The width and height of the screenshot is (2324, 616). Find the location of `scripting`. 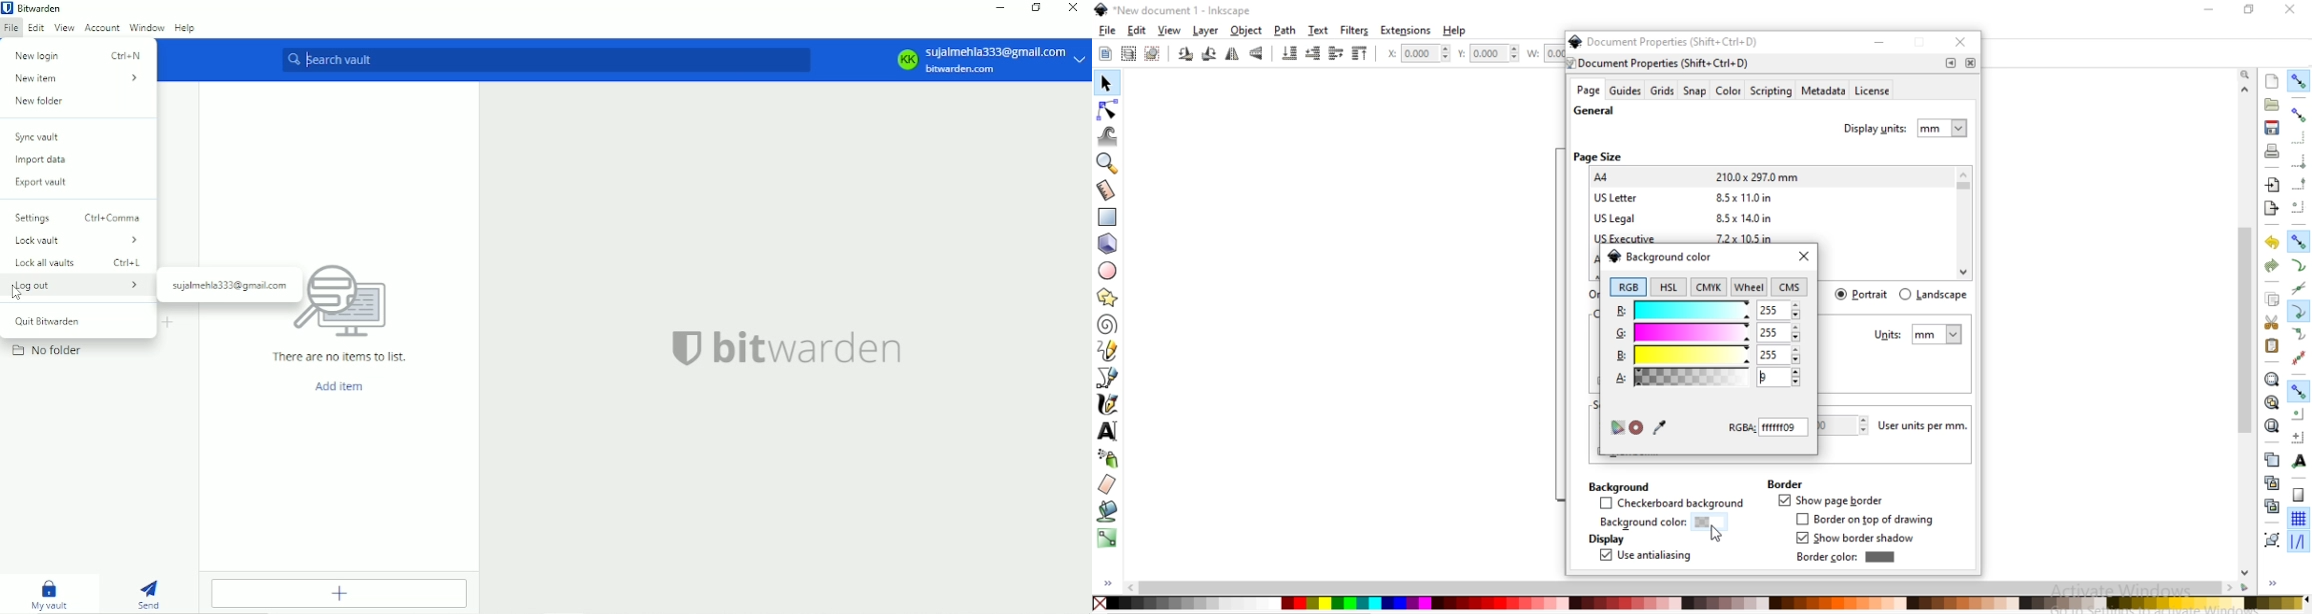

scripting is located at coordinates (1770, 92).